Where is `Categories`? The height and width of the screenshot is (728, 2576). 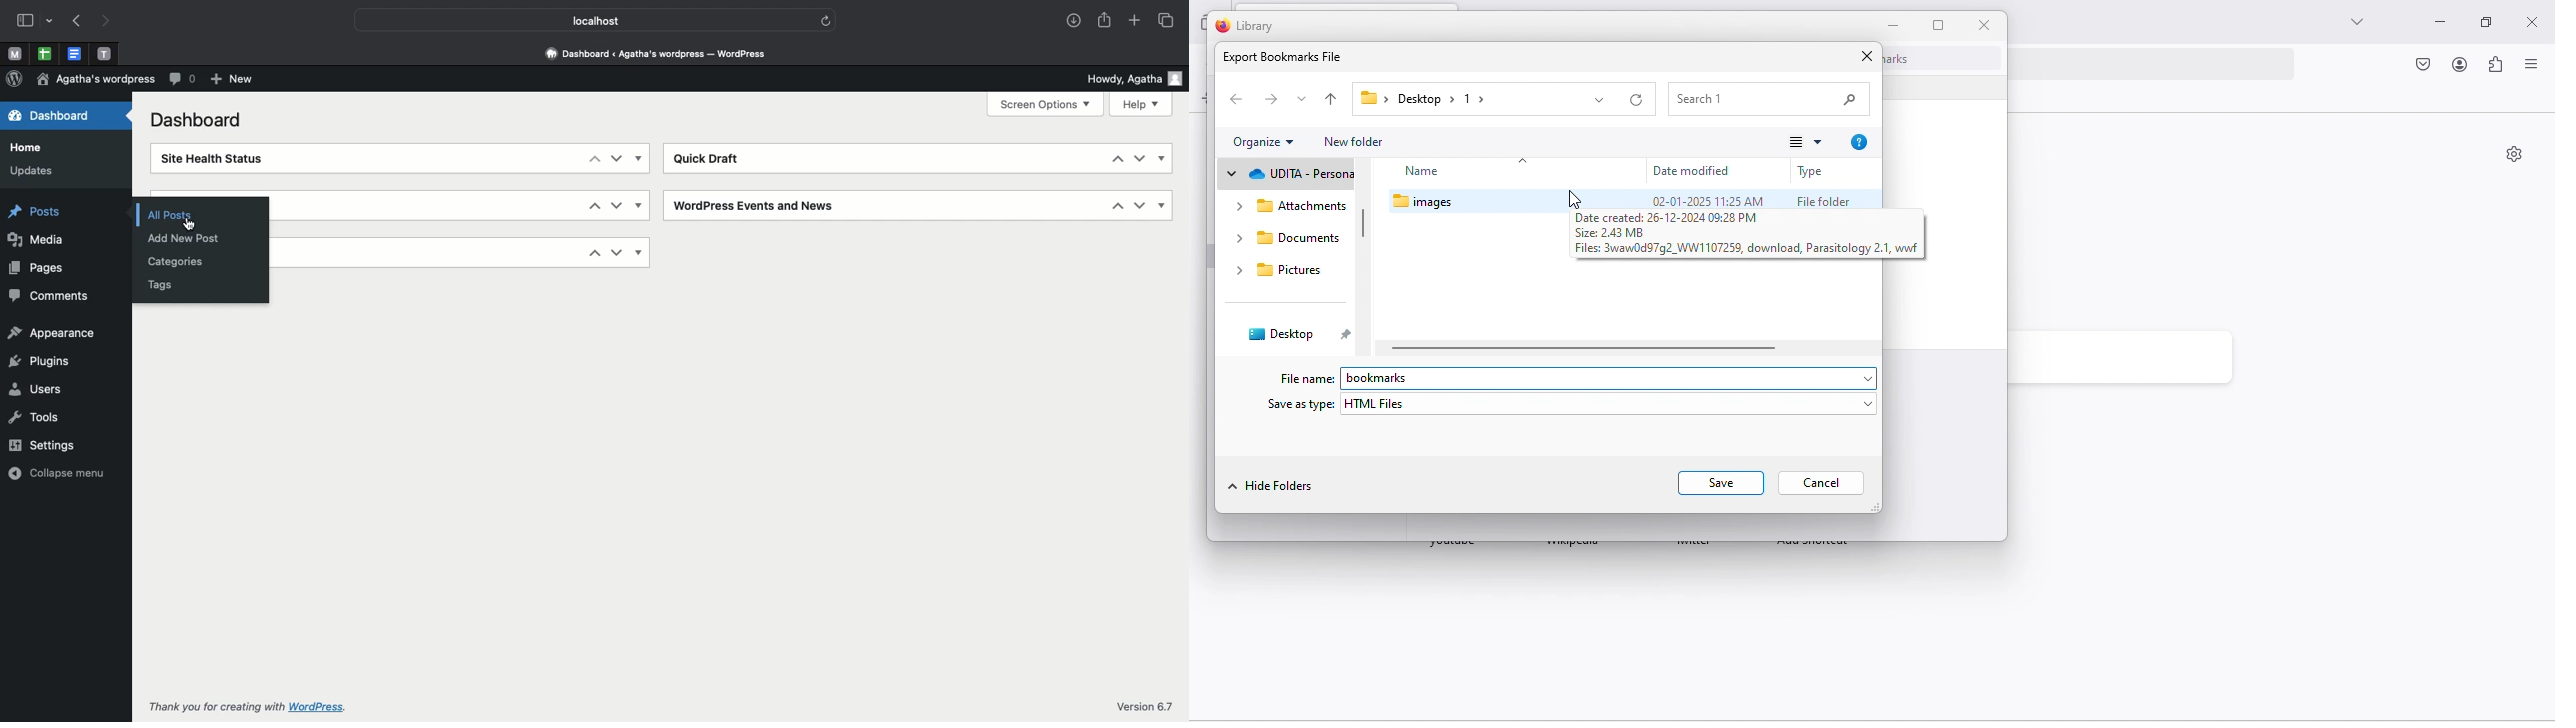
Categories is located at coordinates (171, 262).